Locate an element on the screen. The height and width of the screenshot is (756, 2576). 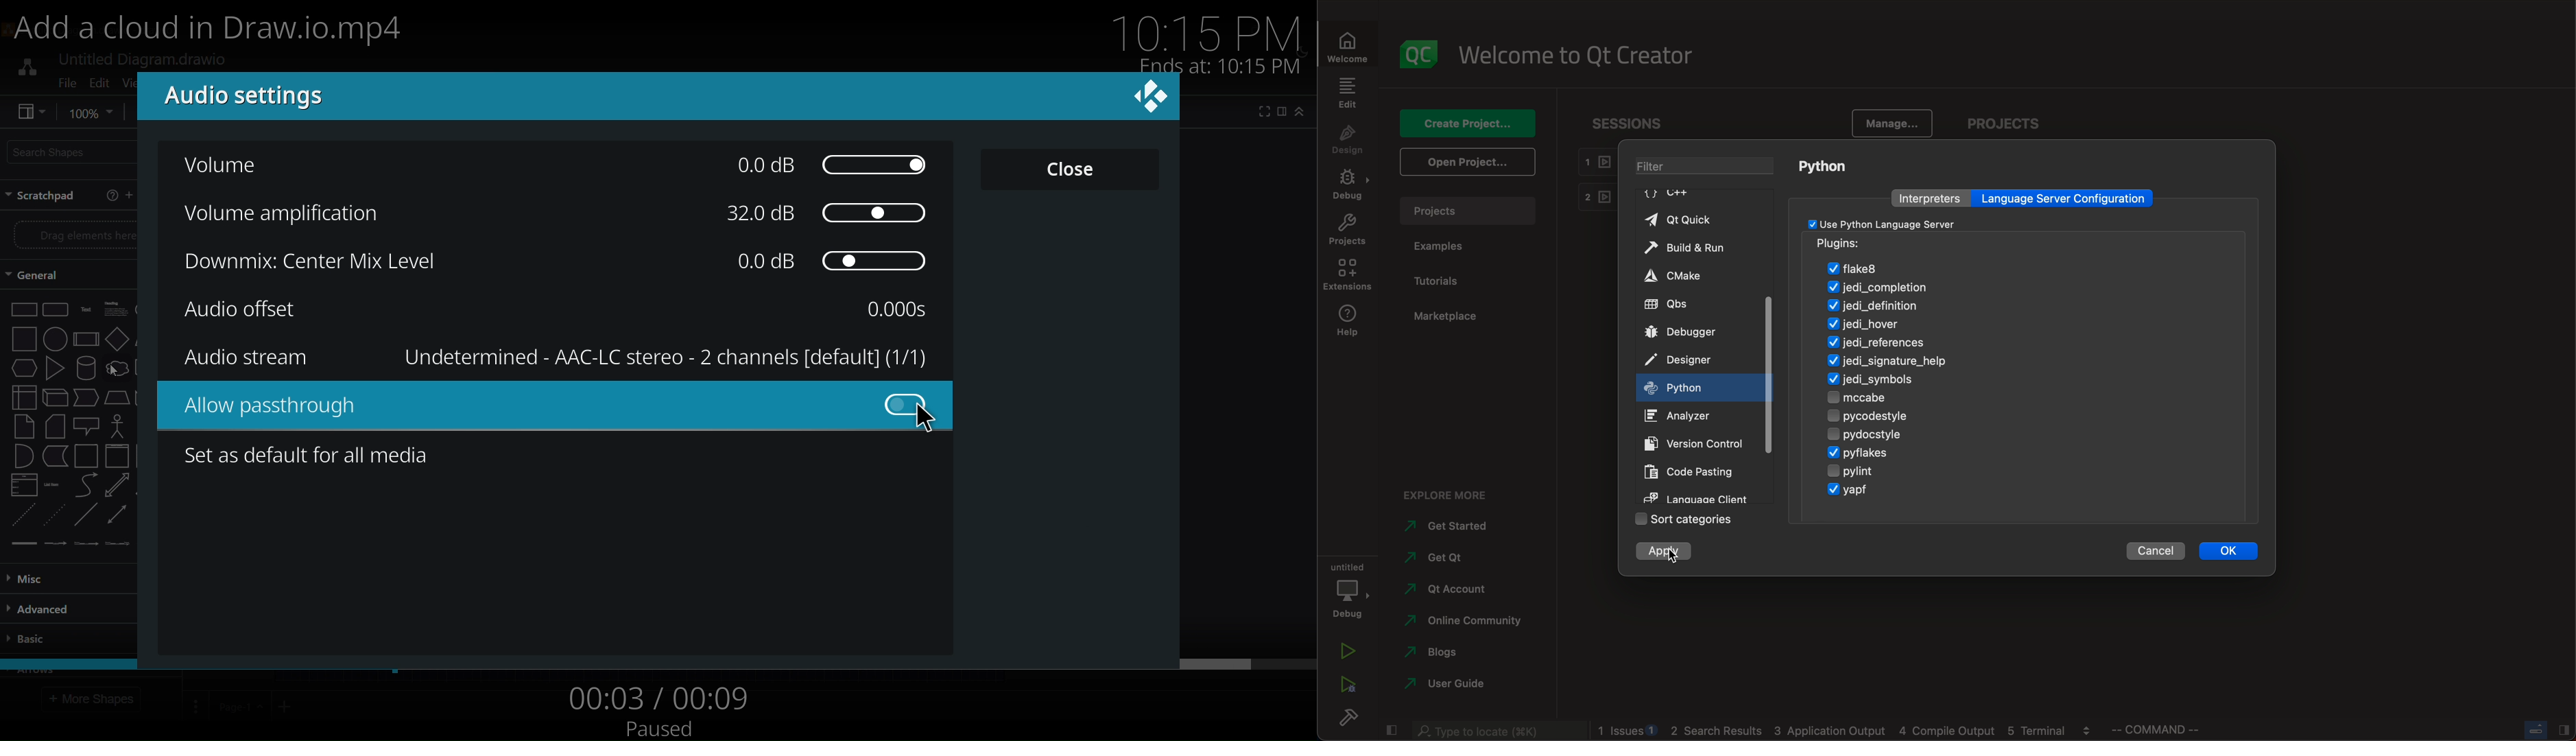
flake8 enabled is located at coordinates (1859, 269).